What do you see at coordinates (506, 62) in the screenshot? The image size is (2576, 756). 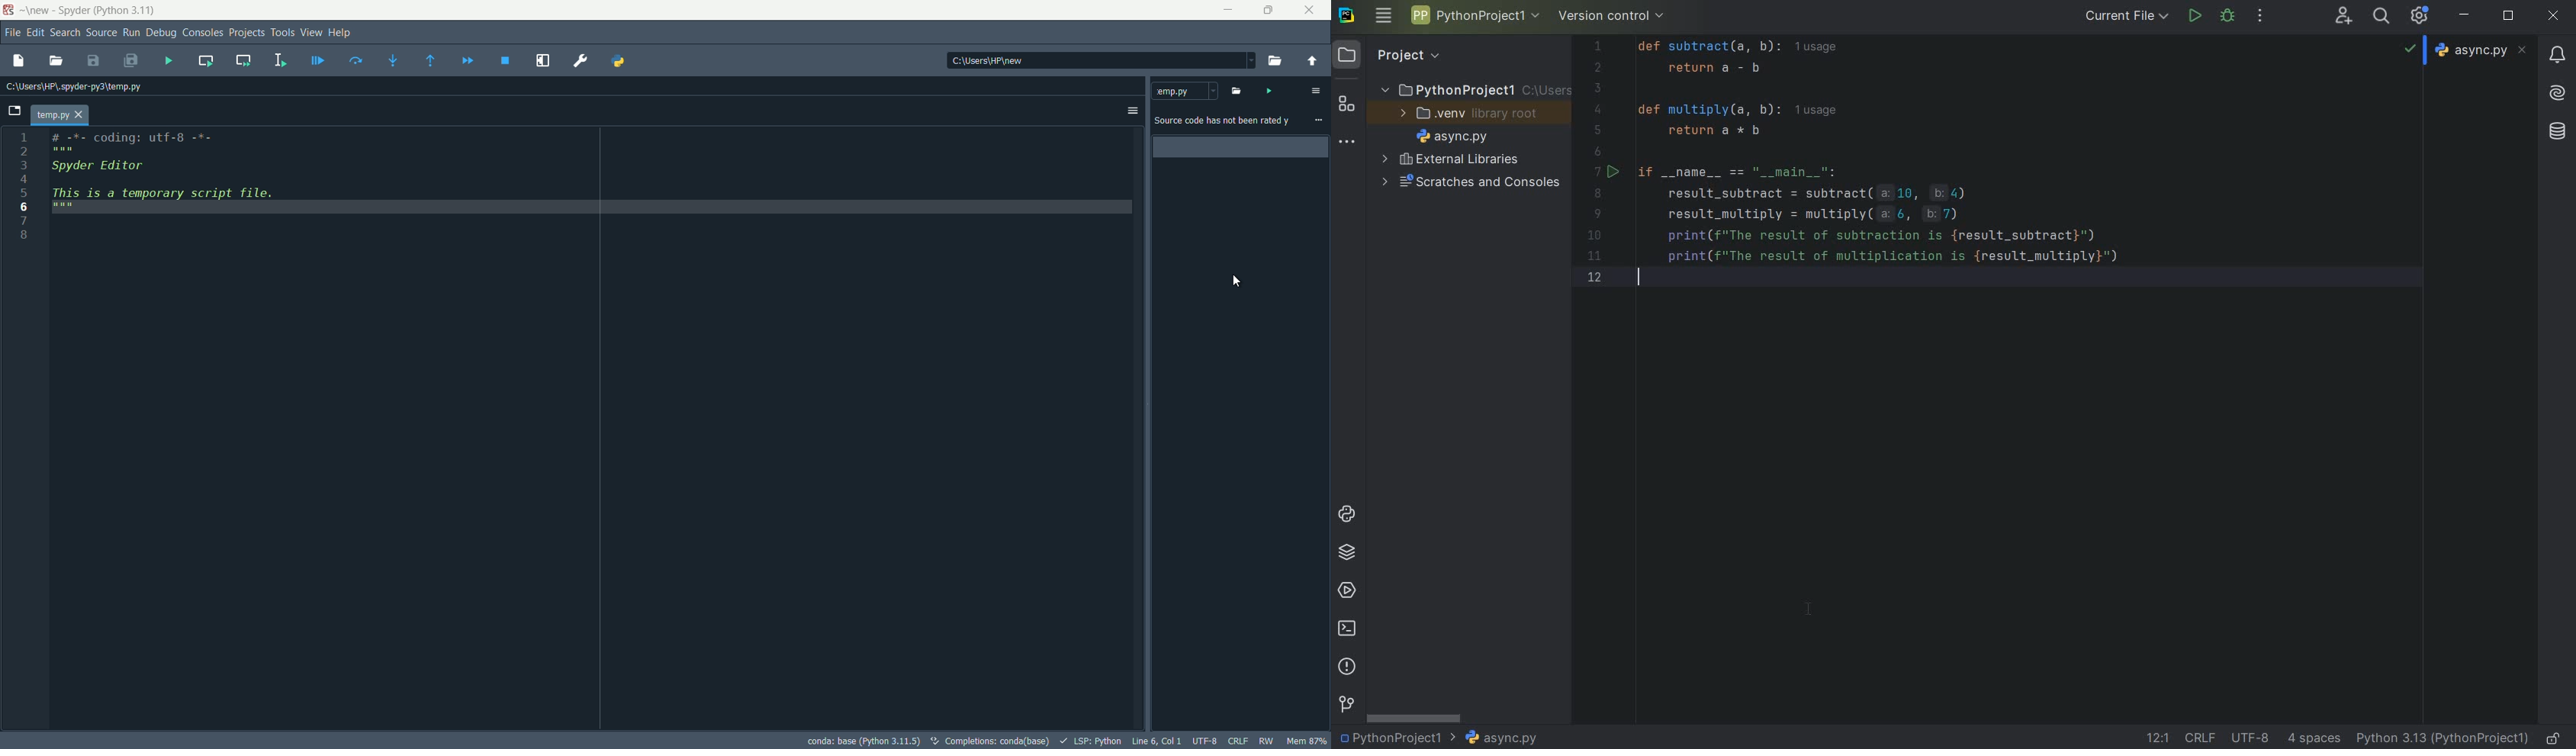 I see `stop debugging` at bounding box center [506, 62].